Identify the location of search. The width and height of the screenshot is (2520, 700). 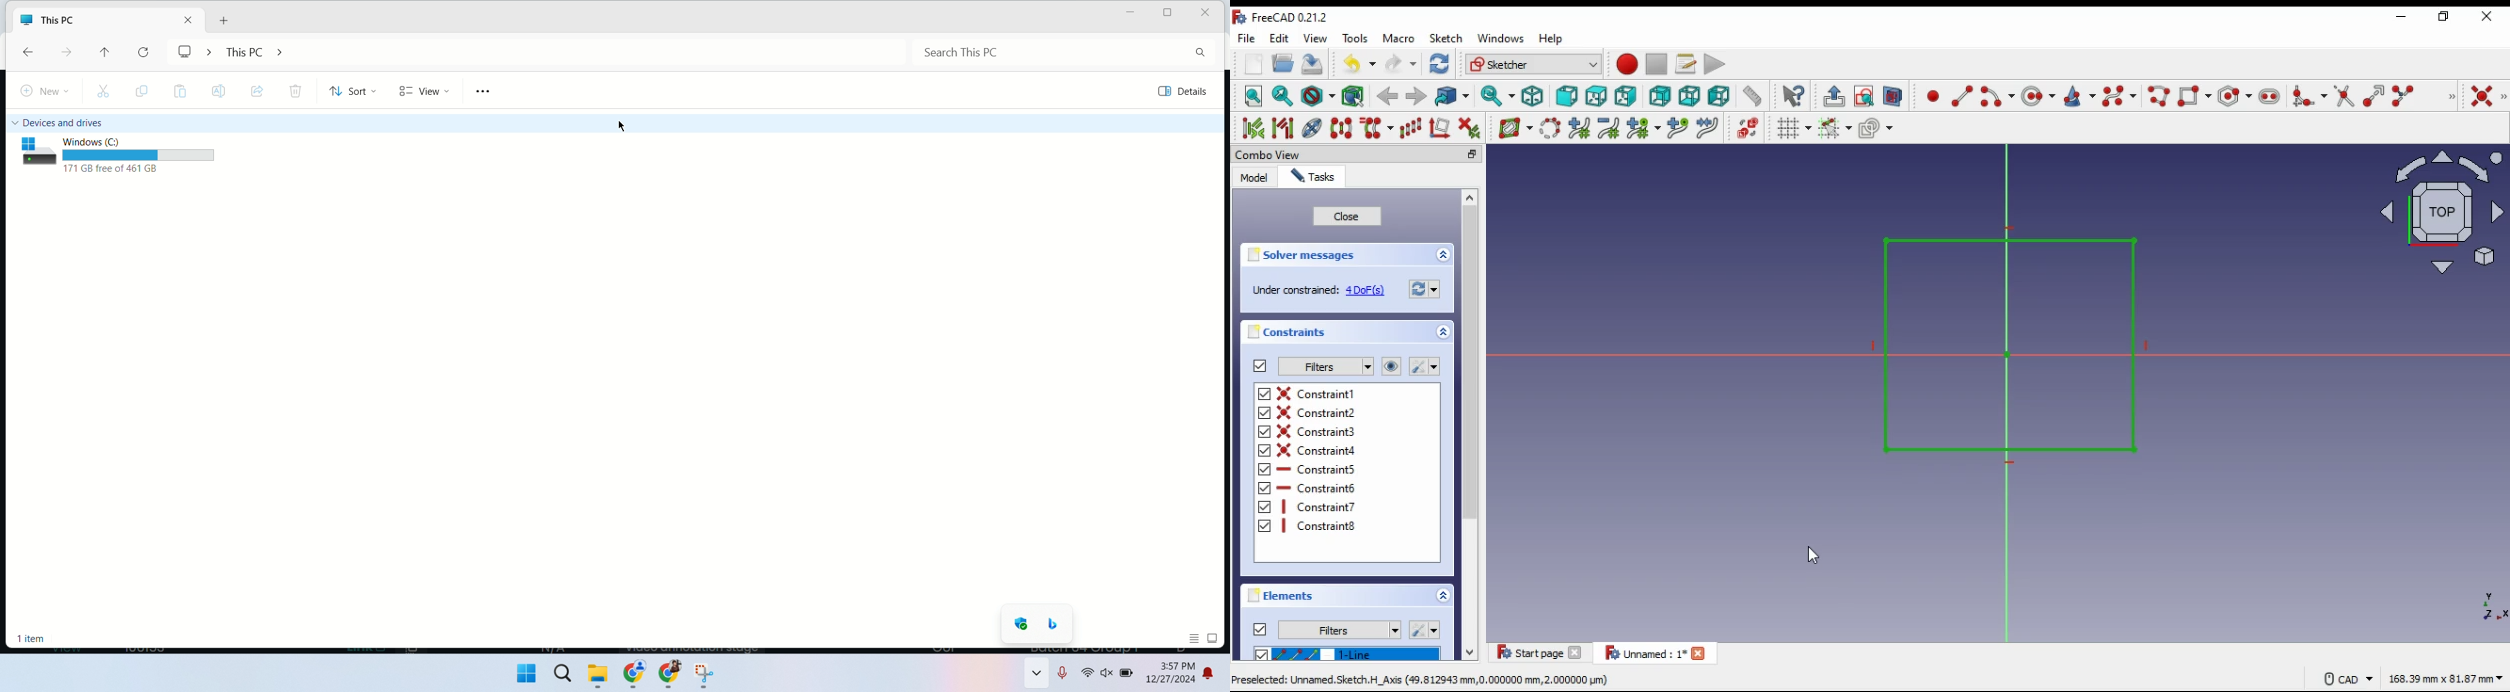
(561, 674).